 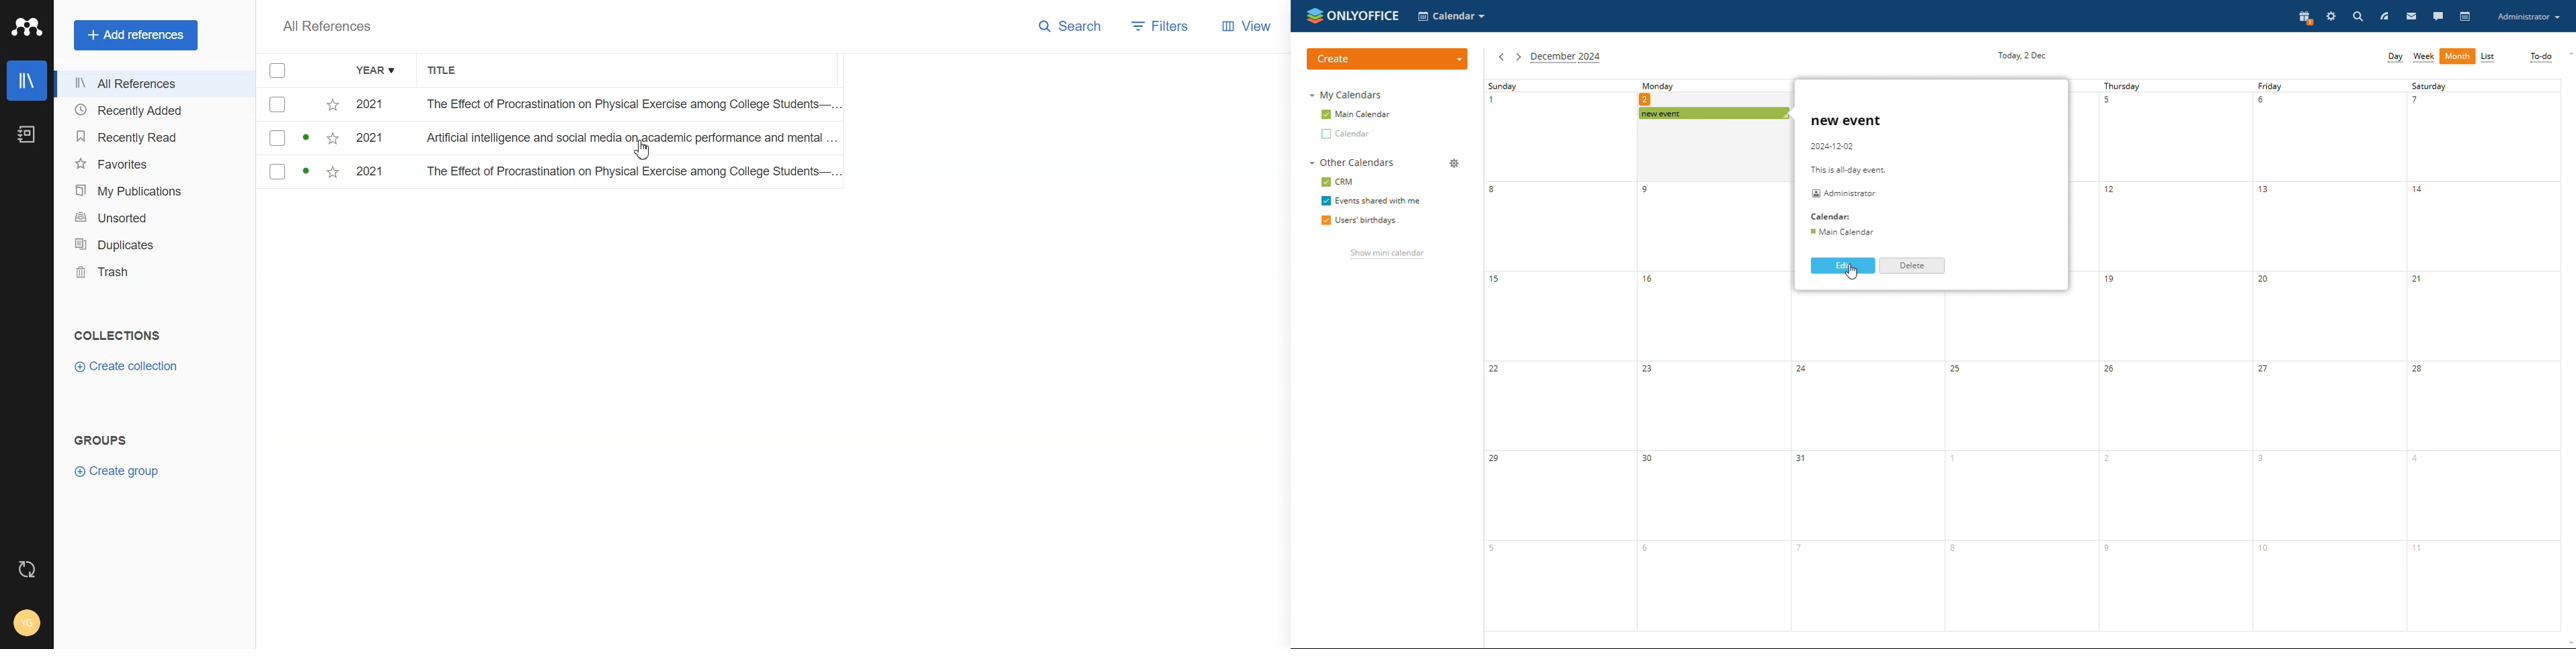 I want to click on checkbox, so click(x=300, y=139).